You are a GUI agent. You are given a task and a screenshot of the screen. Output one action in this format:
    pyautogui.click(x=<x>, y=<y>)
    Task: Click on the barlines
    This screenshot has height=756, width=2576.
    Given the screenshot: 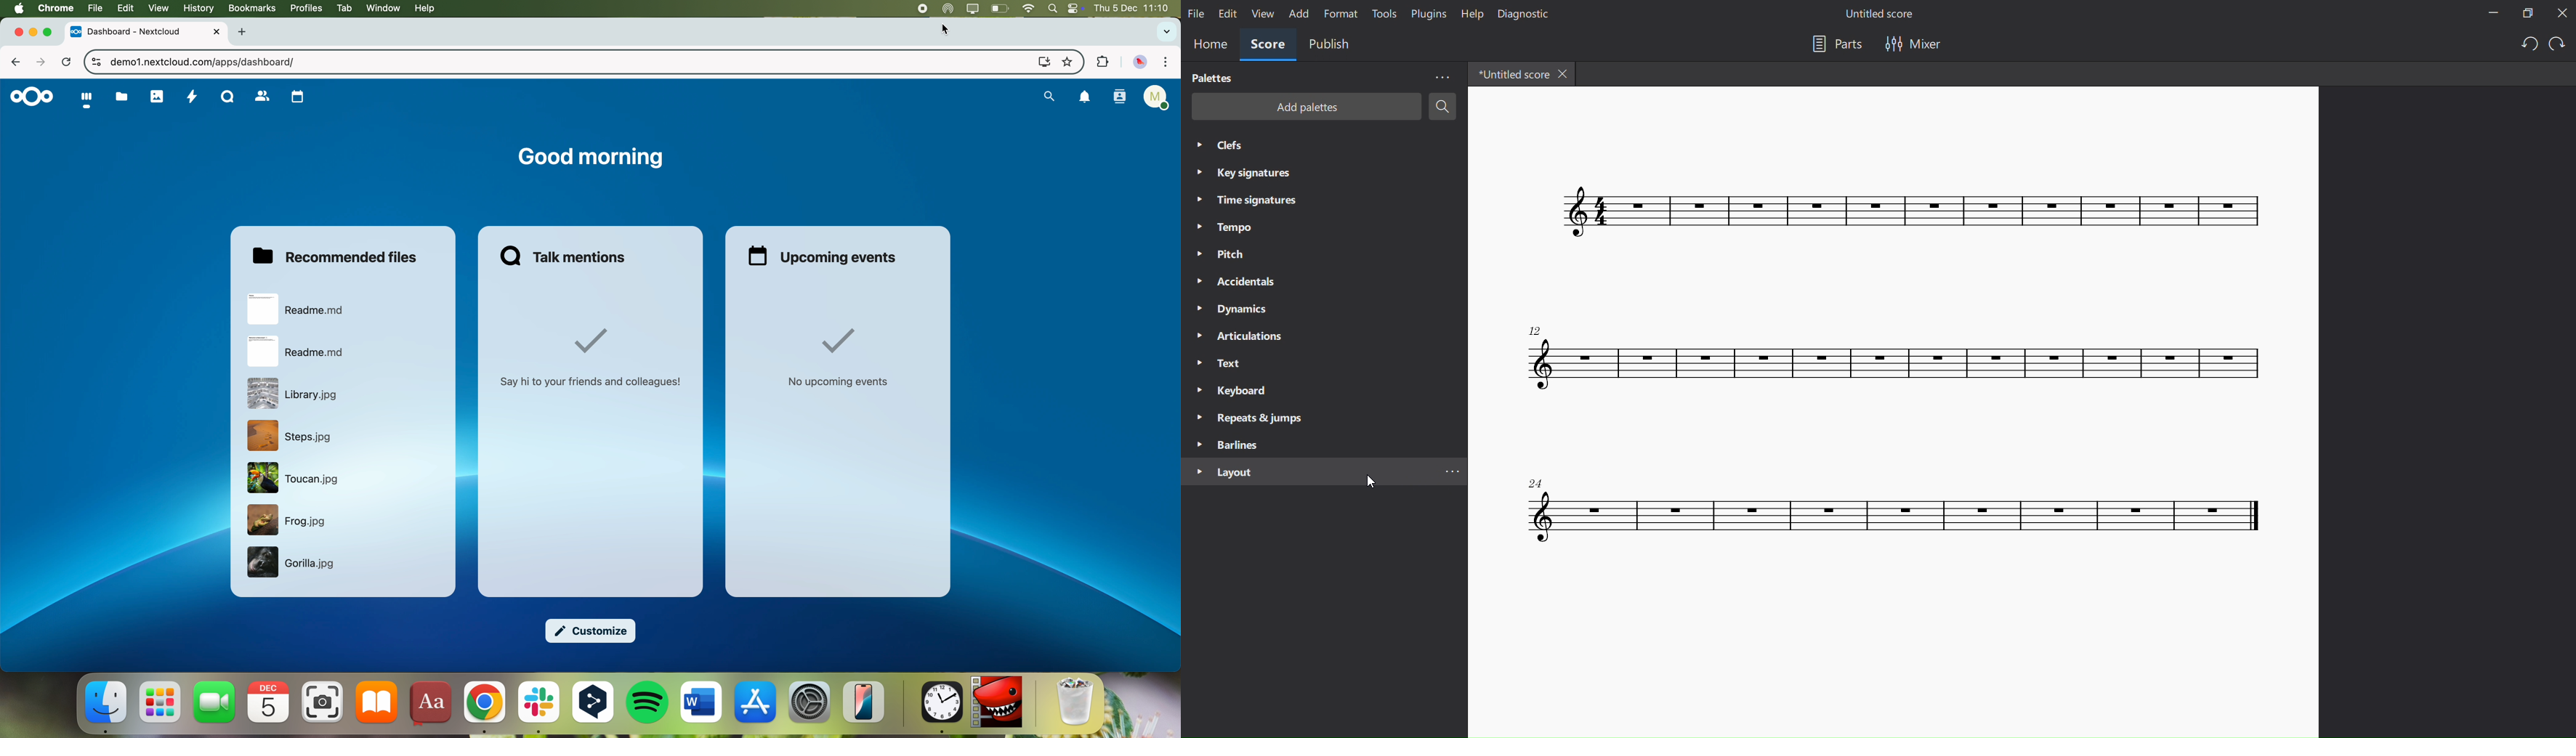 What is the action you would take?
    pyautogui.click(x=1230, y=445)
    